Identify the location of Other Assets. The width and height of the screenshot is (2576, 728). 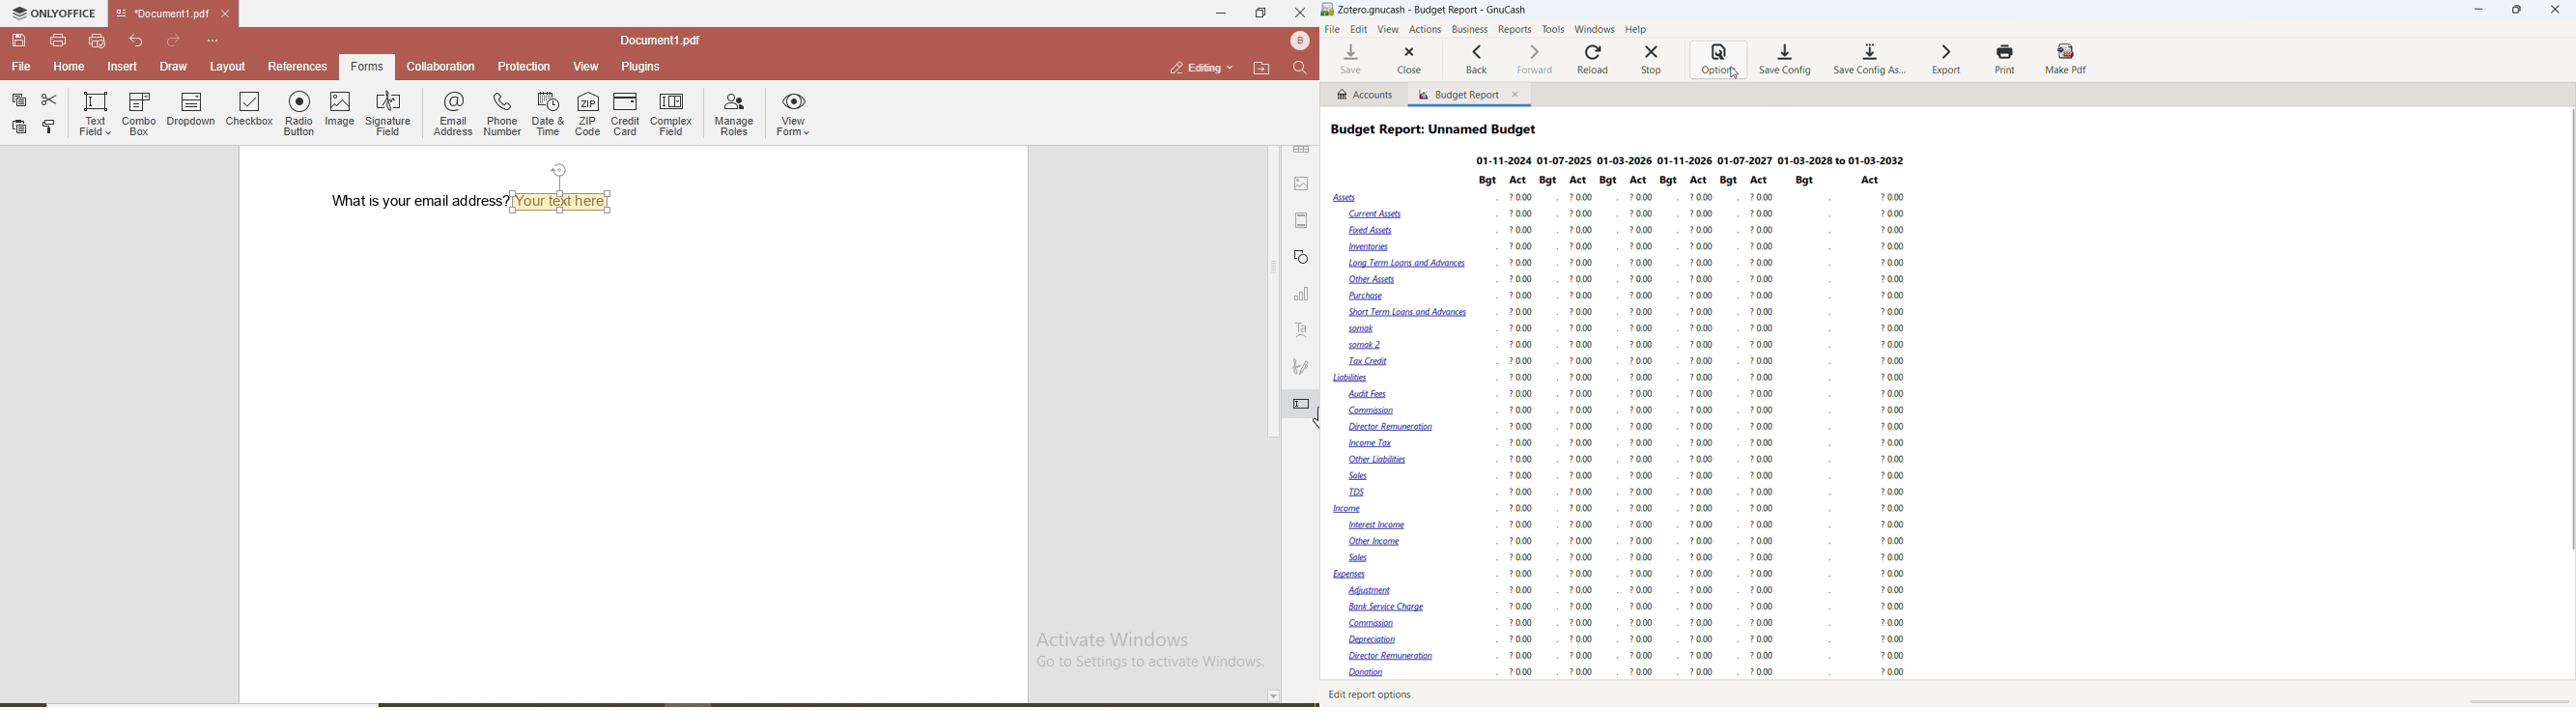
(1372, 280).